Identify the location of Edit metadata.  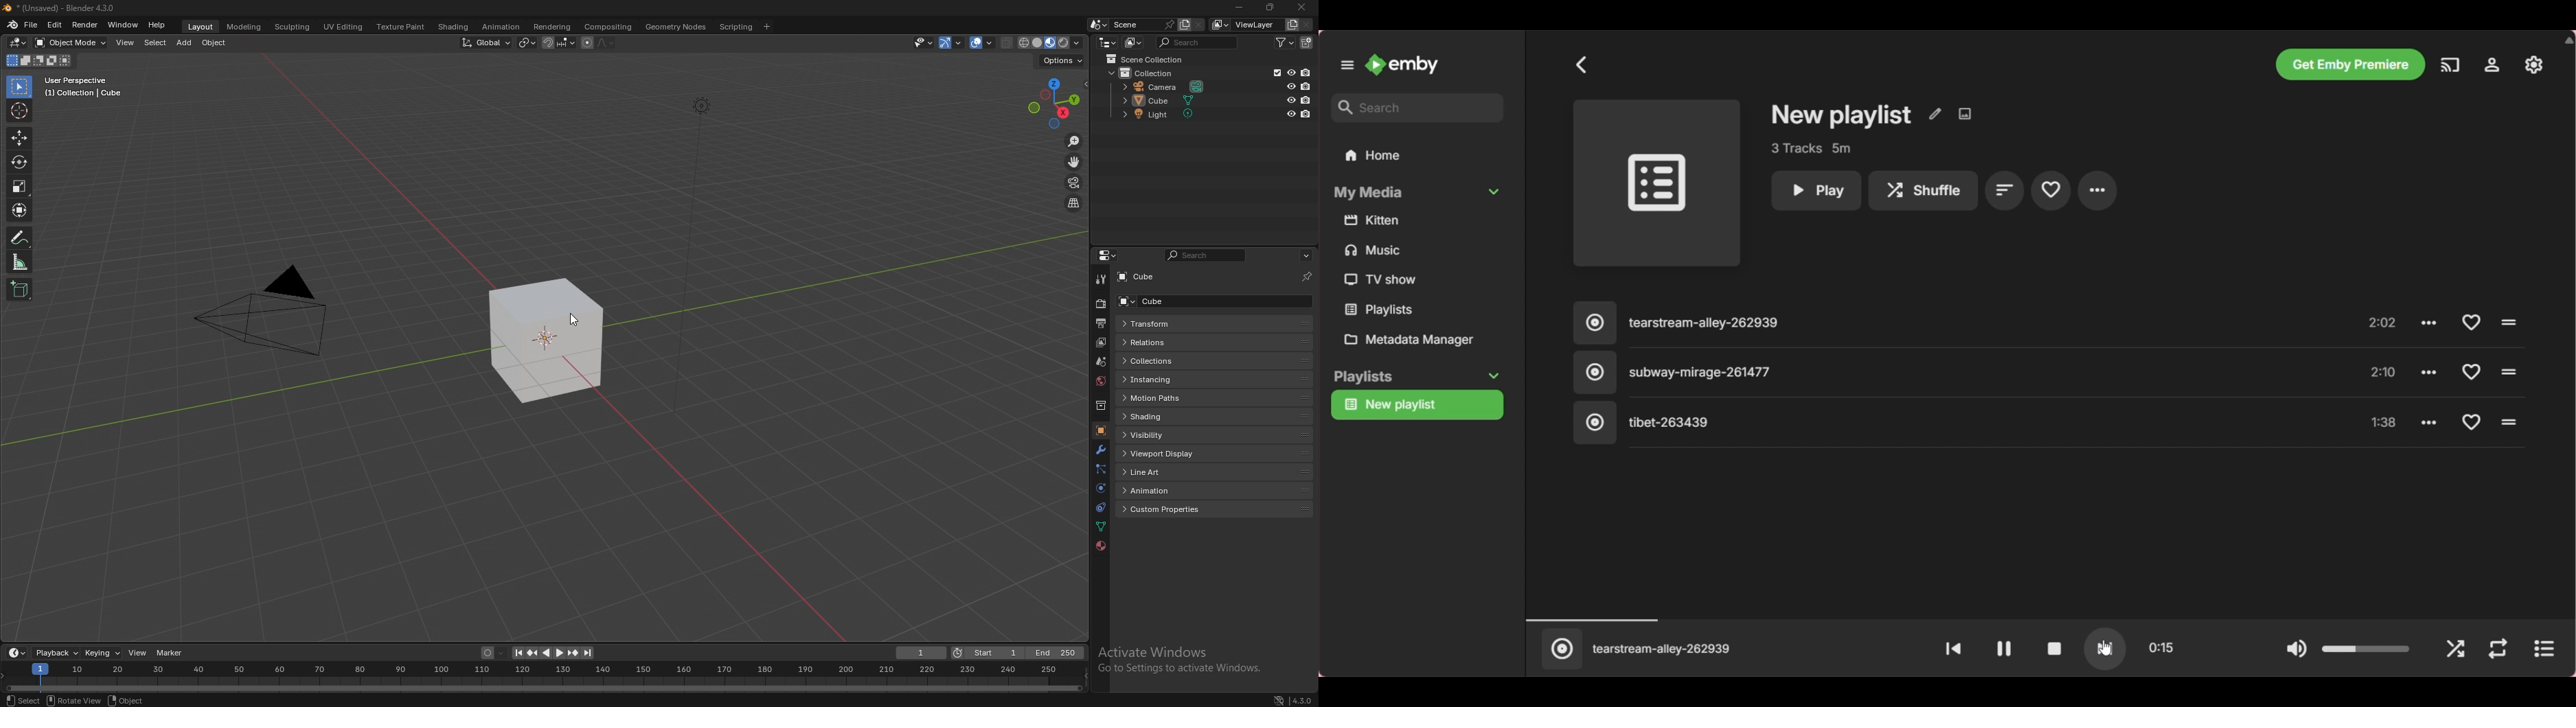
(1934, 115).